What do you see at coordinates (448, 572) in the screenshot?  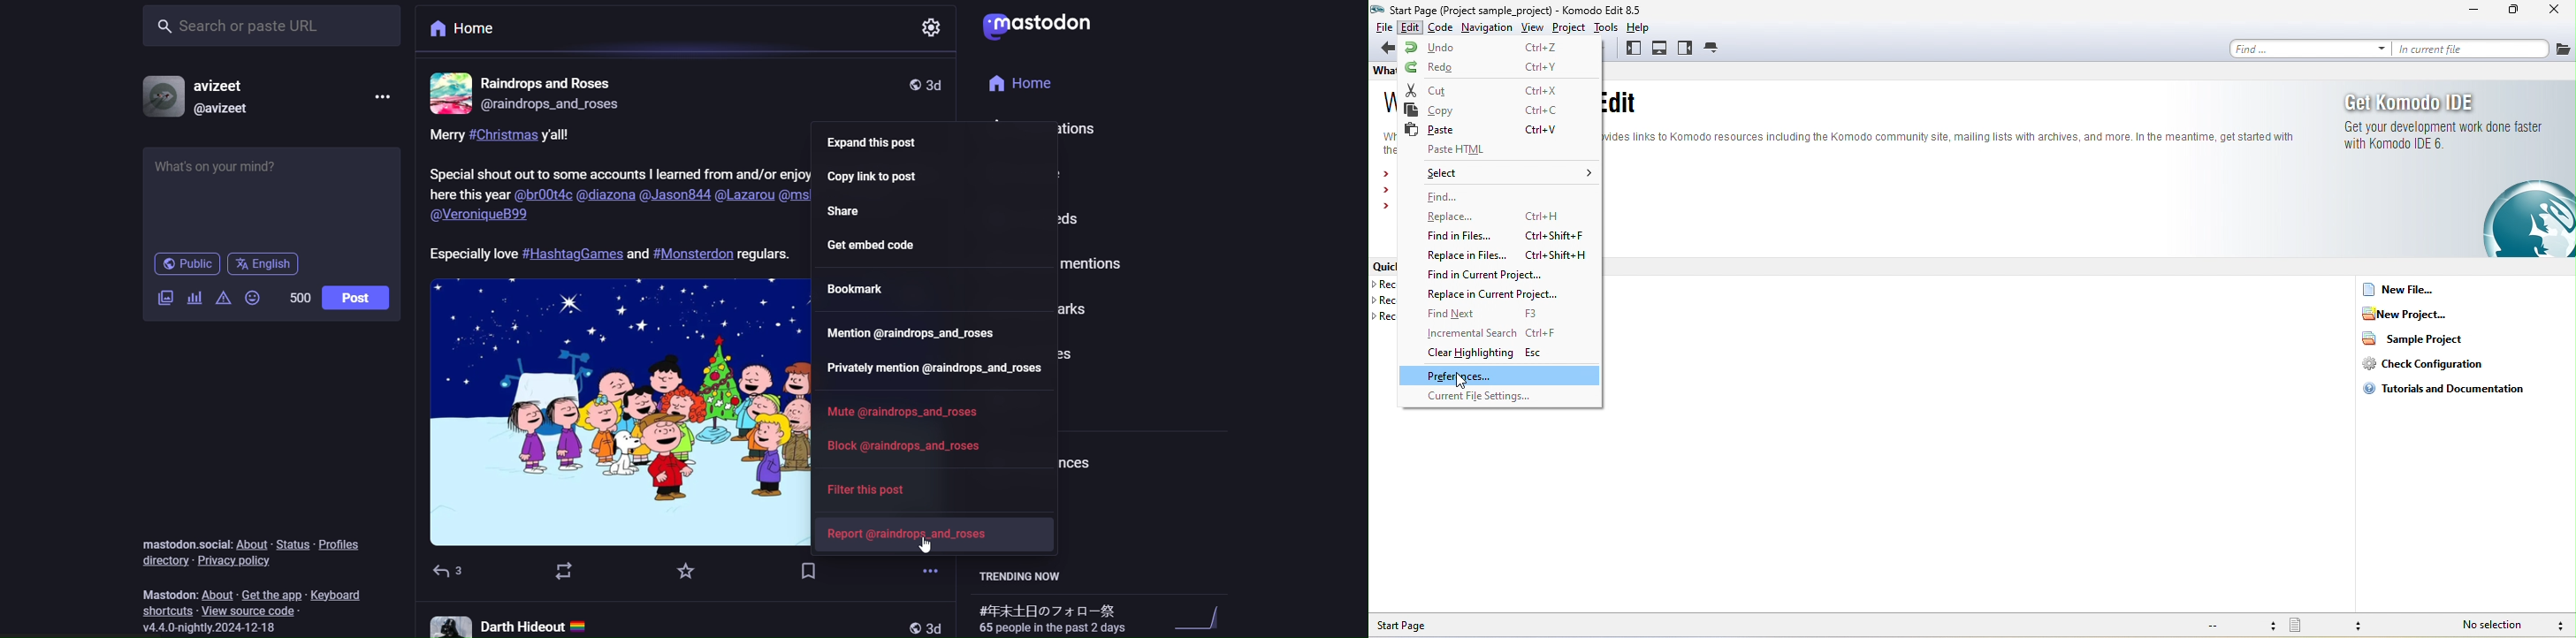 I see `reply` at bounding box center [448, 572].